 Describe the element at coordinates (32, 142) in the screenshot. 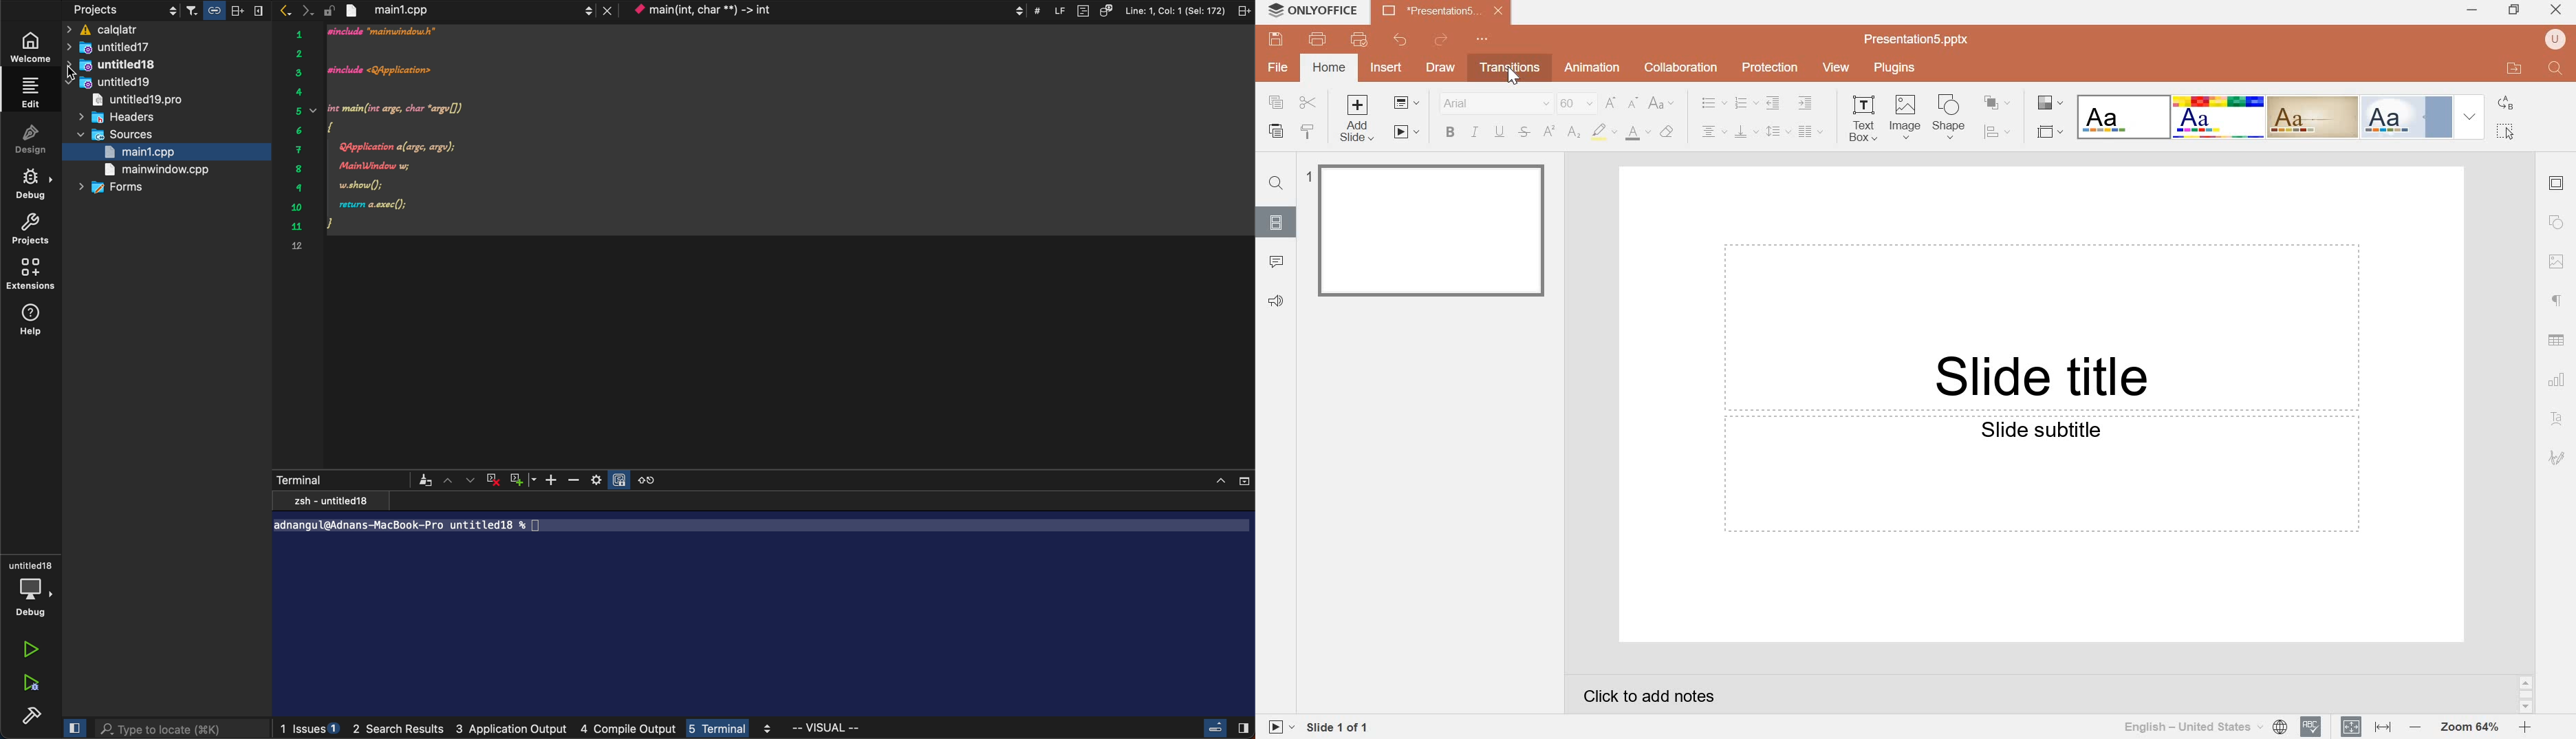

I see `design` at that location.